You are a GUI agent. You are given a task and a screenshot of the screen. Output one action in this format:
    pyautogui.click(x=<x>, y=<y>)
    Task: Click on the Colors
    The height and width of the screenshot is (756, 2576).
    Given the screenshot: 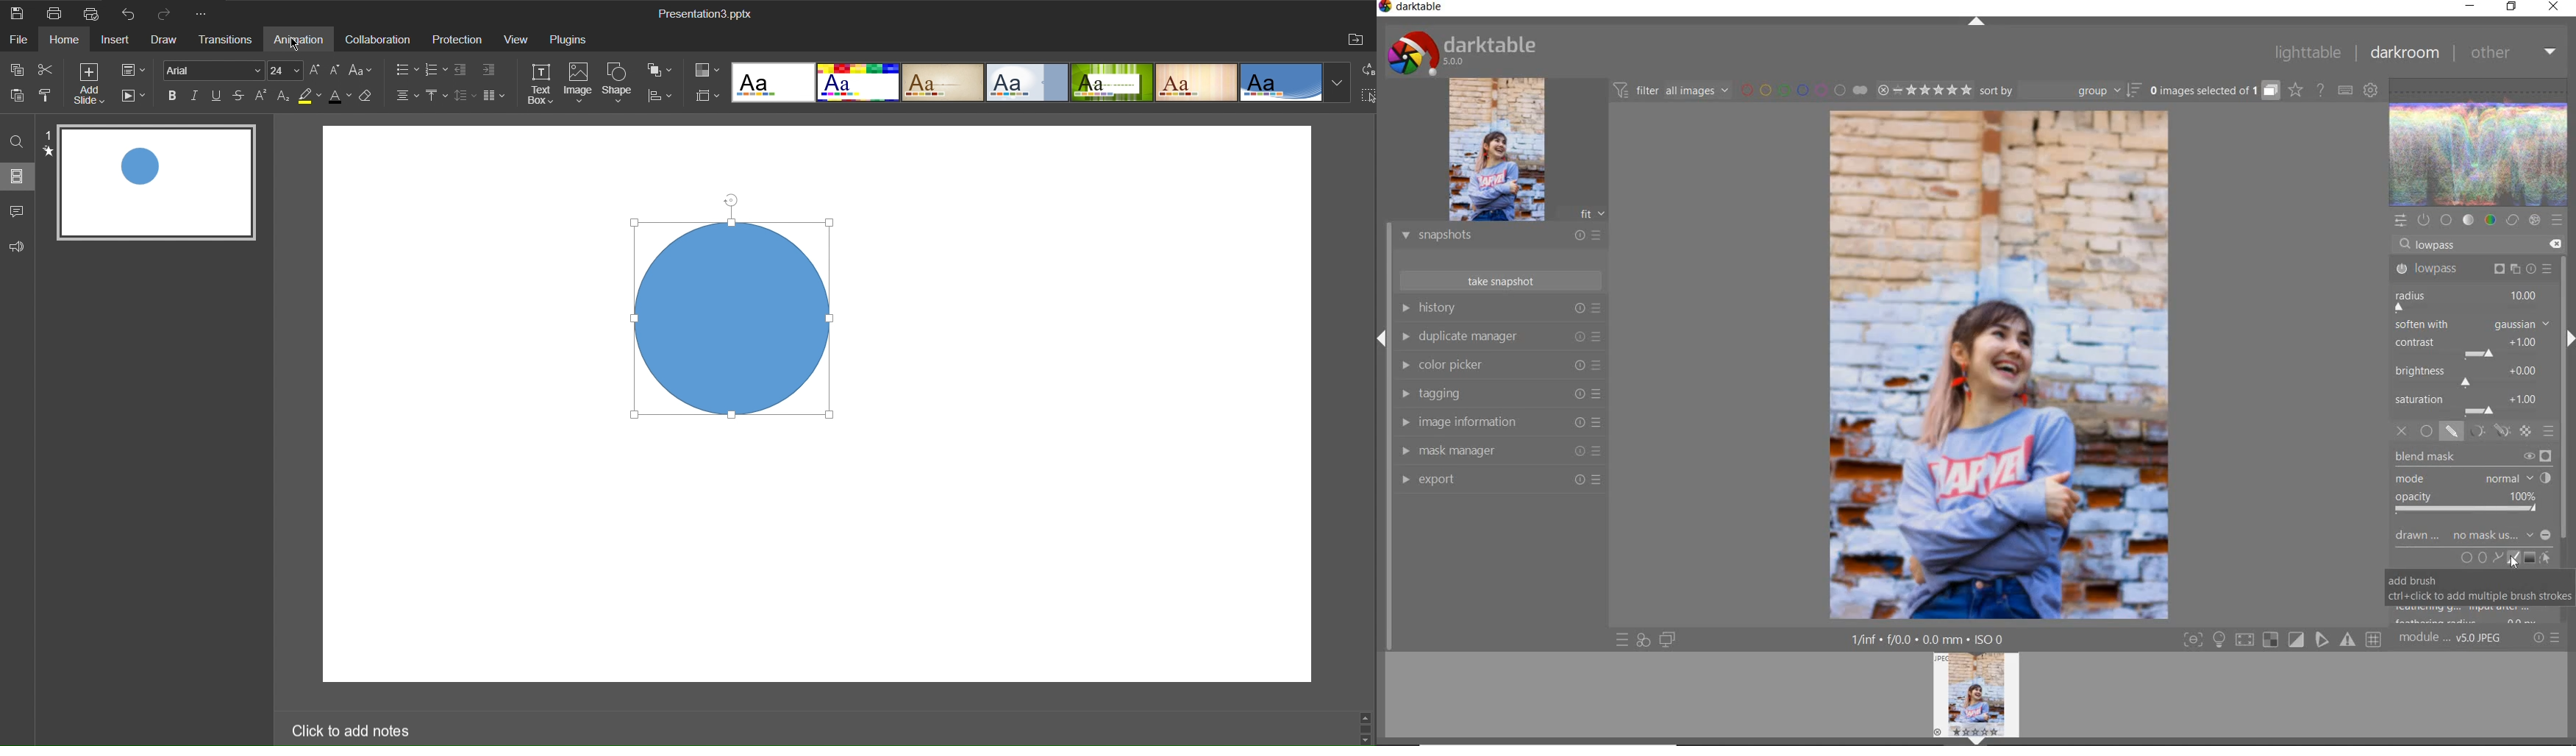 What is the action you would take?
    pyautogui.click(x=706, y=69)
    